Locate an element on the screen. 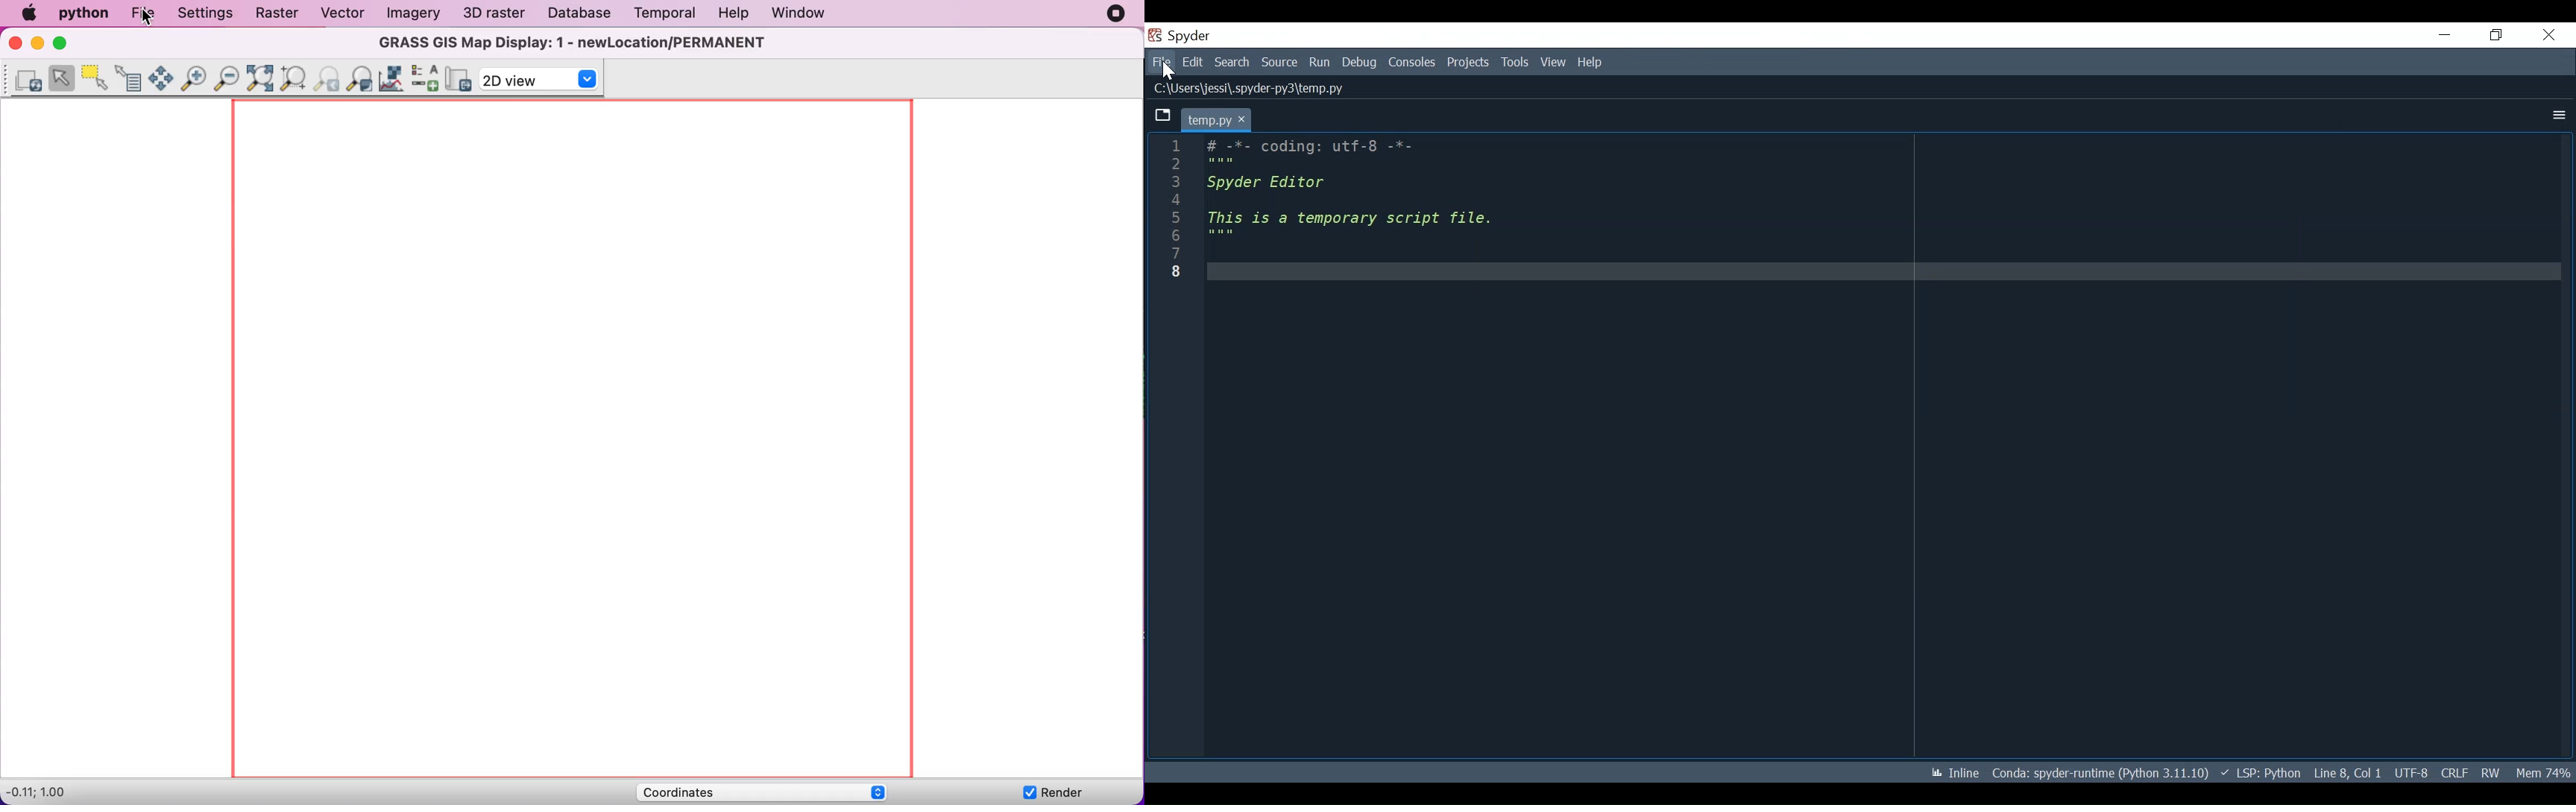 The width and height of the screenshot is (2576, 812). Tools is located at coordinates (1517, 62).